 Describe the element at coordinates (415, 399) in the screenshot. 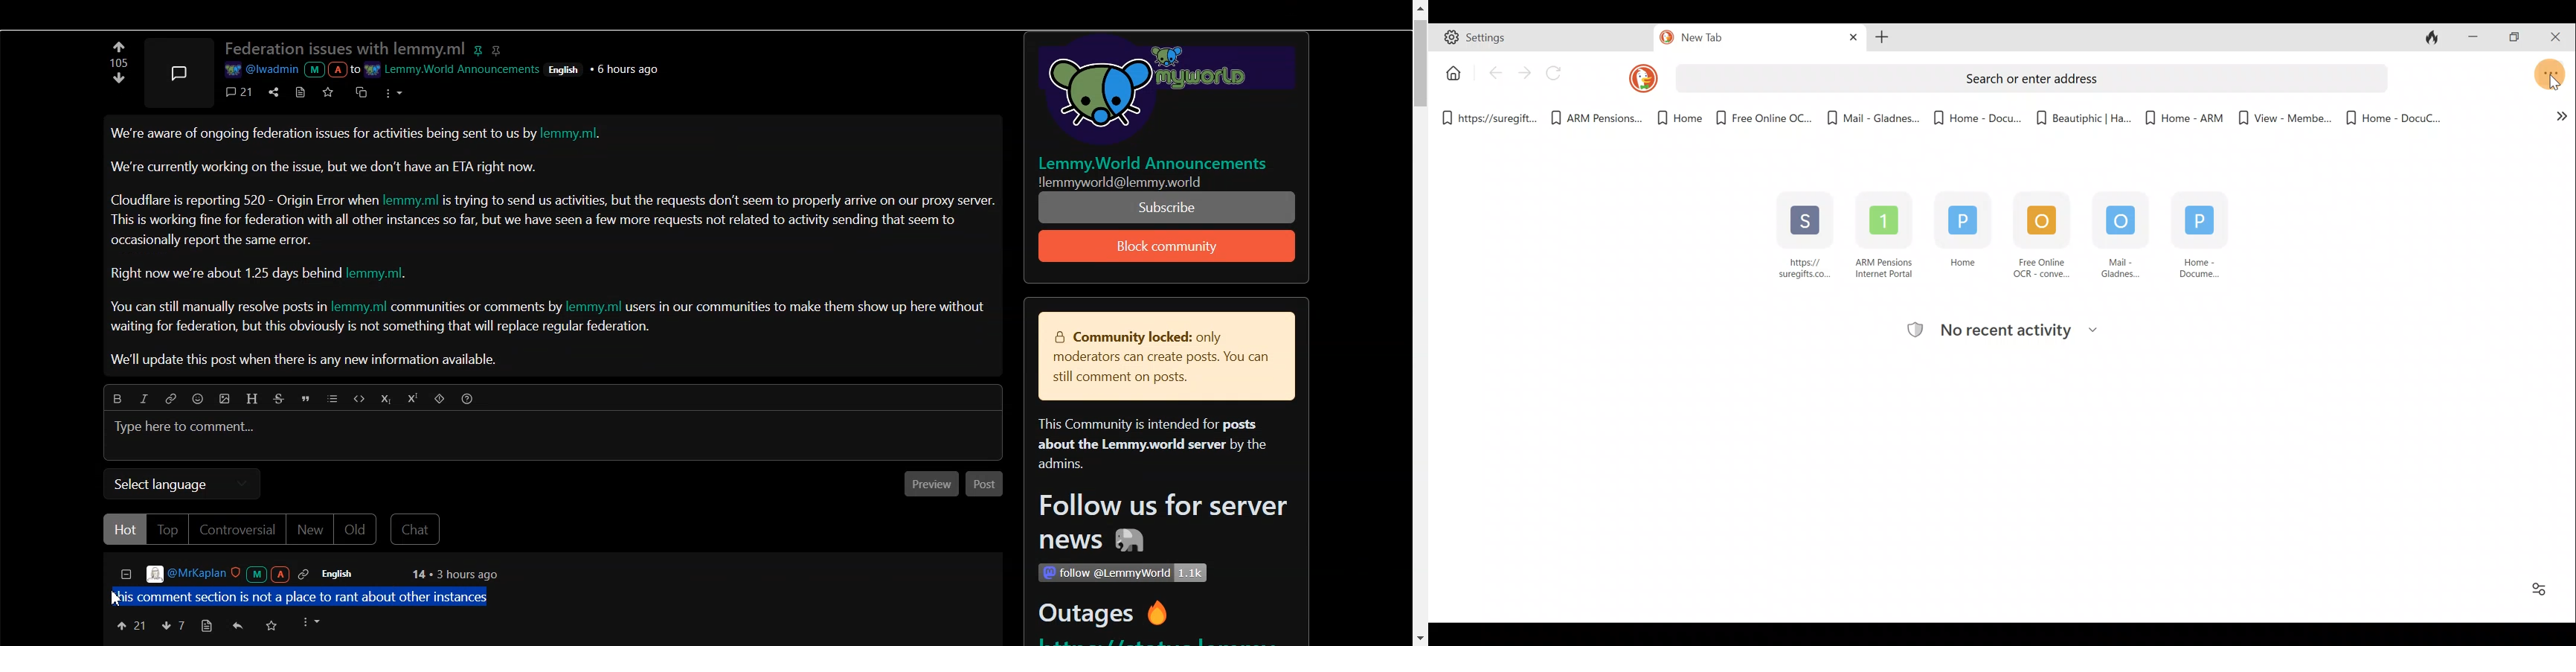

I see `Superscript` at that location.